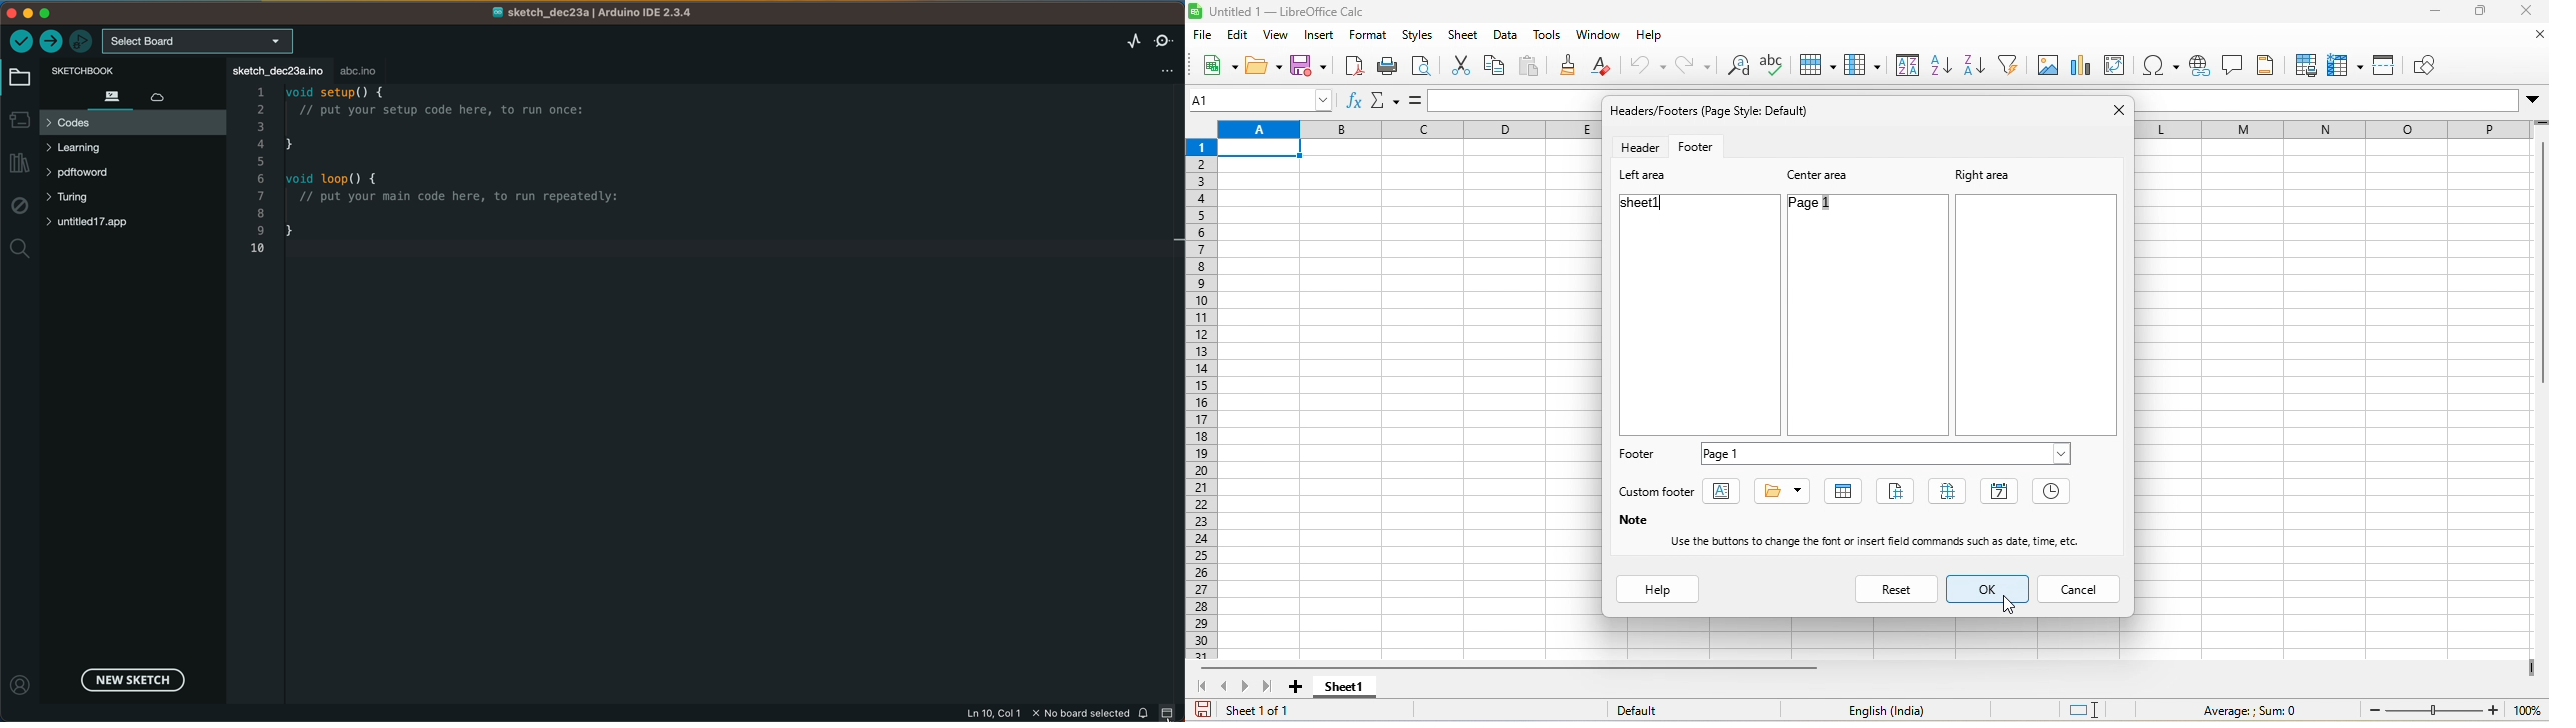 This screenshot has width=2576, height=728. I want to click on use the buttons to change the text or insert field commands such as date,time etc., so click(1884, 541).